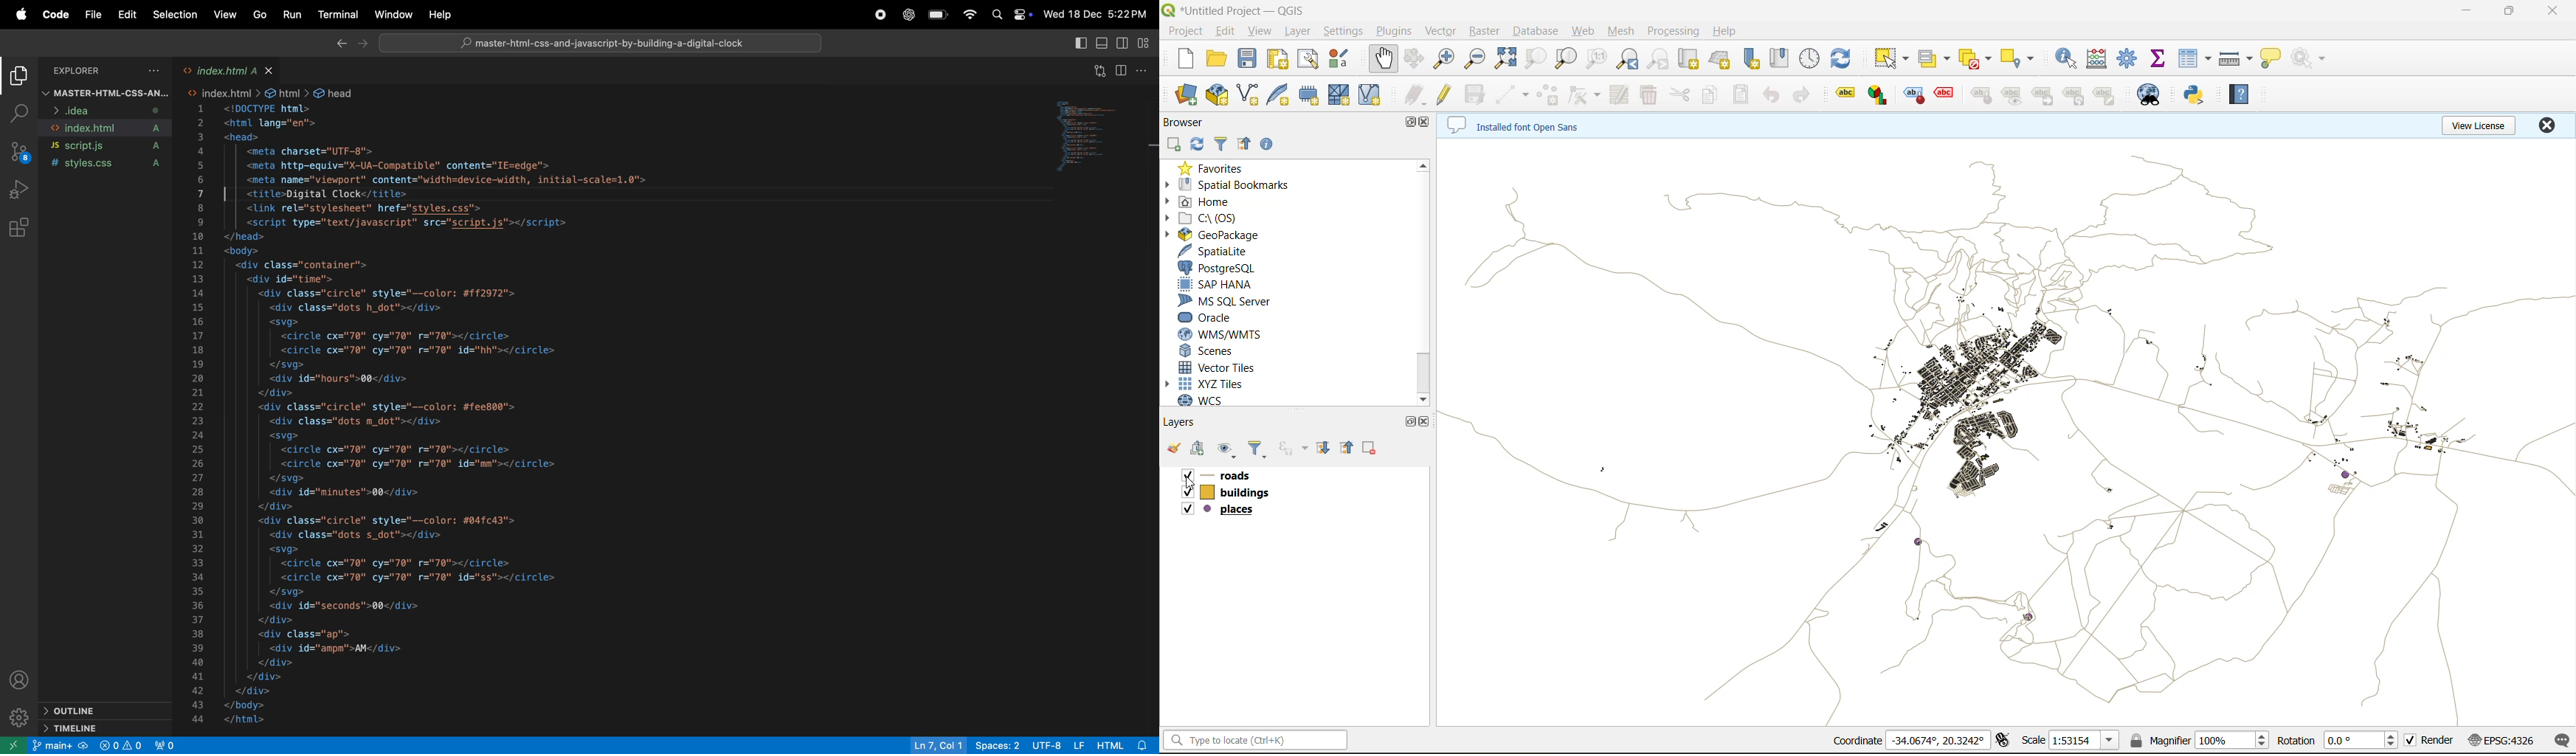 The height and width of the screenshot is (756, 2576). What do you see at coordinates (562, 92) in the screenshot?
I see `link` at bounding box center [562, 92].